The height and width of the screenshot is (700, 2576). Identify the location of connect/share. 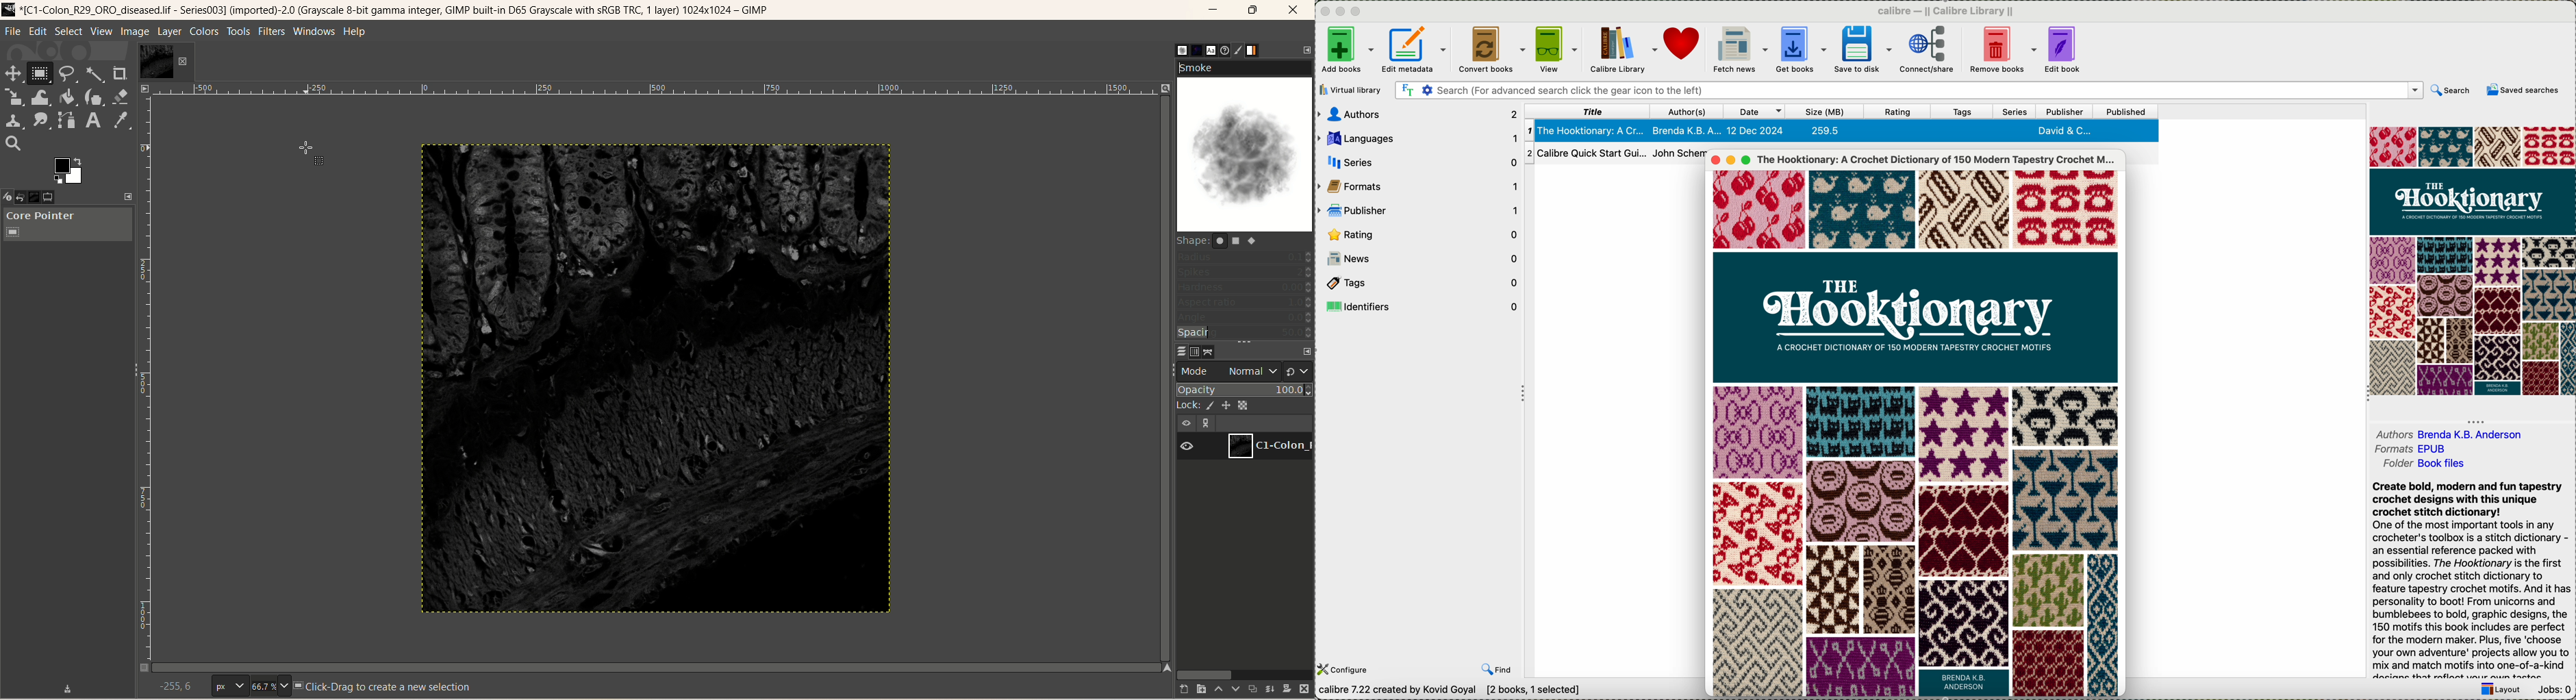
(1927, 48).